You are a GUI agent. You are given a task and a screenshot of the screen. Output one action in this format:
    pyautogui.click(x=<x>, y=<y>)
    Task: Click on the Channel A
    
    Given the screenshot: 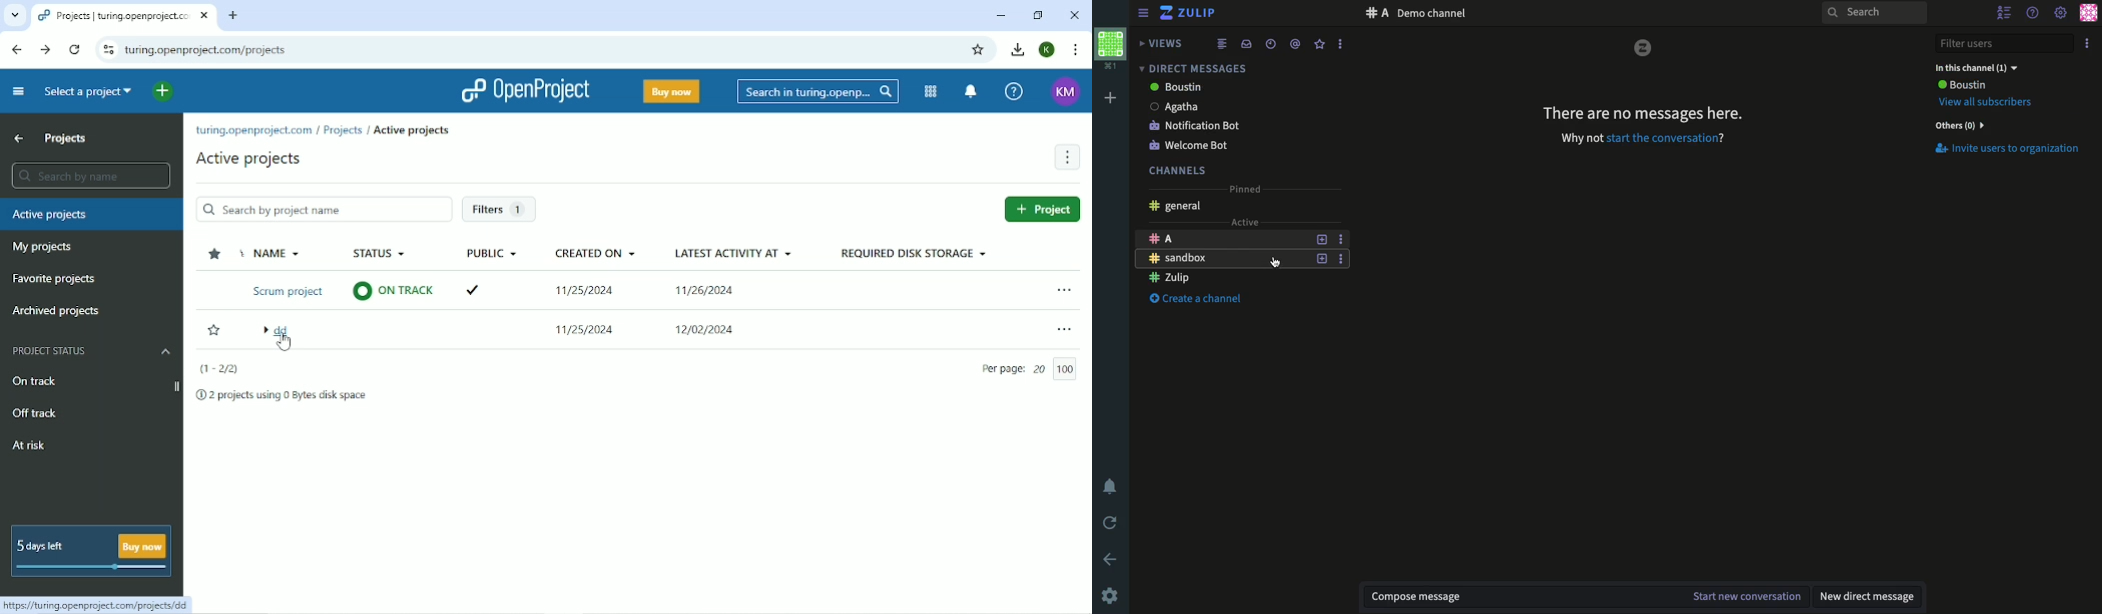 What is the action you would take?
    pyautogui.click(x=1224, y=238)
    